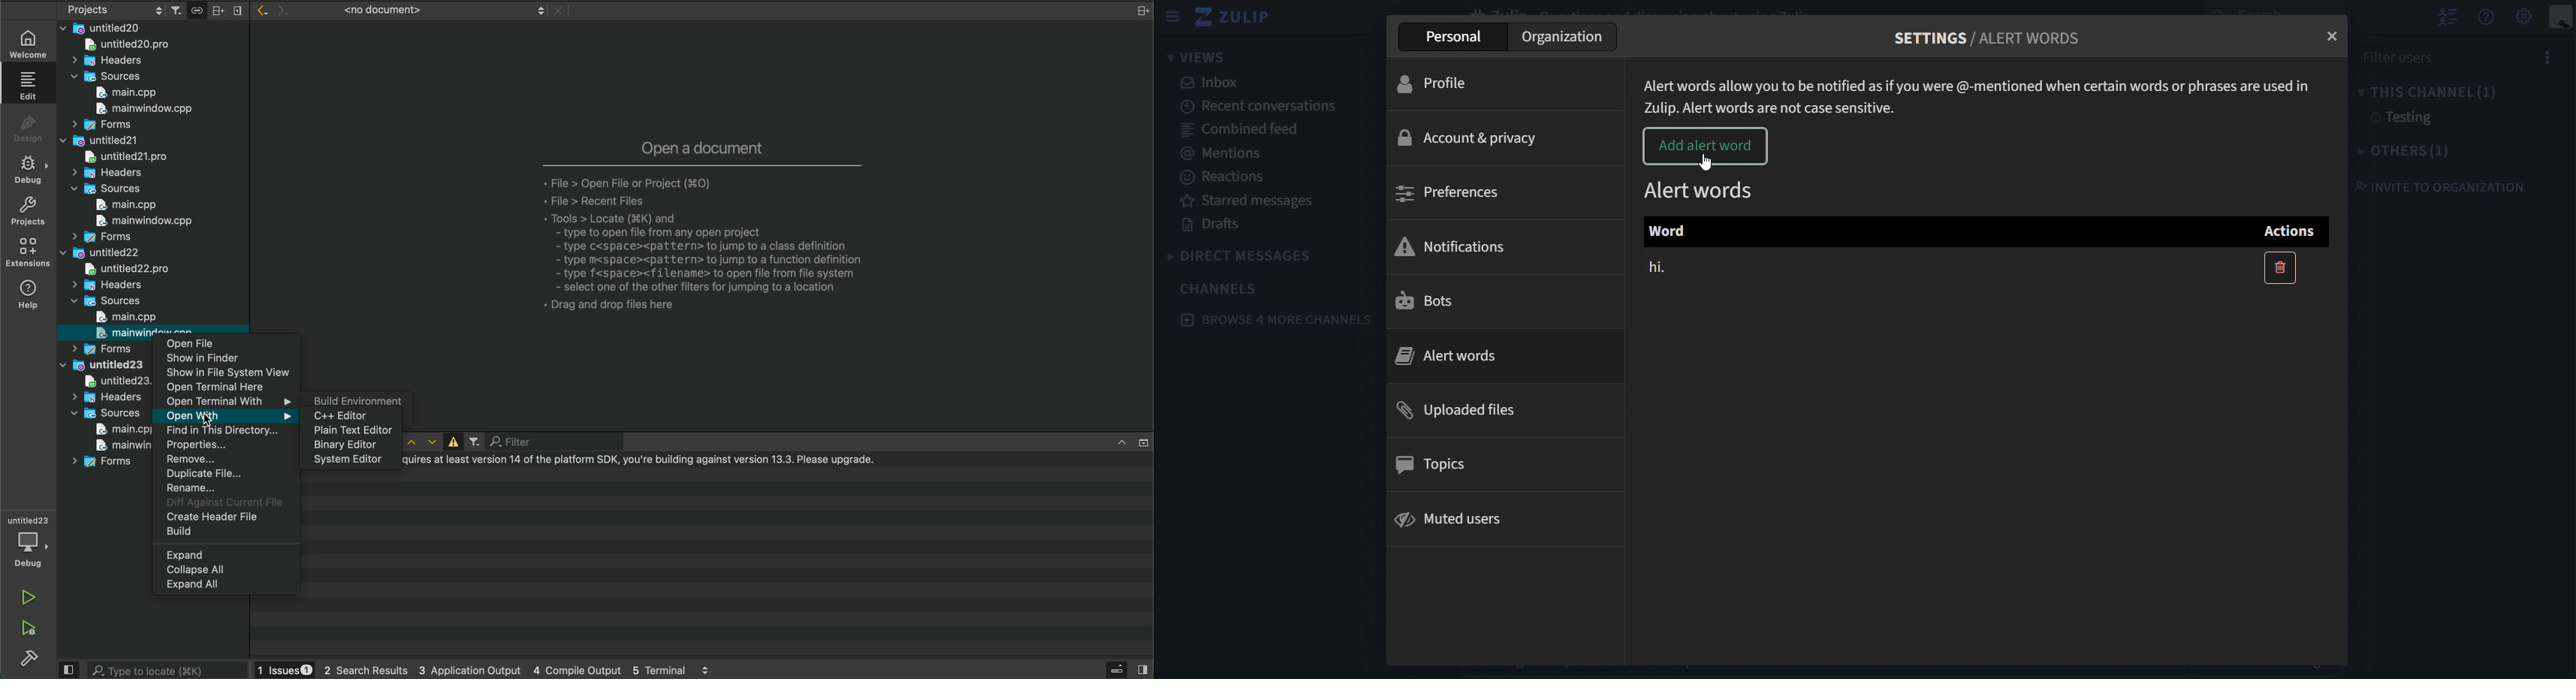 This screenshot has width=2576, height=700. I want to click on projects, so click(28, 213).